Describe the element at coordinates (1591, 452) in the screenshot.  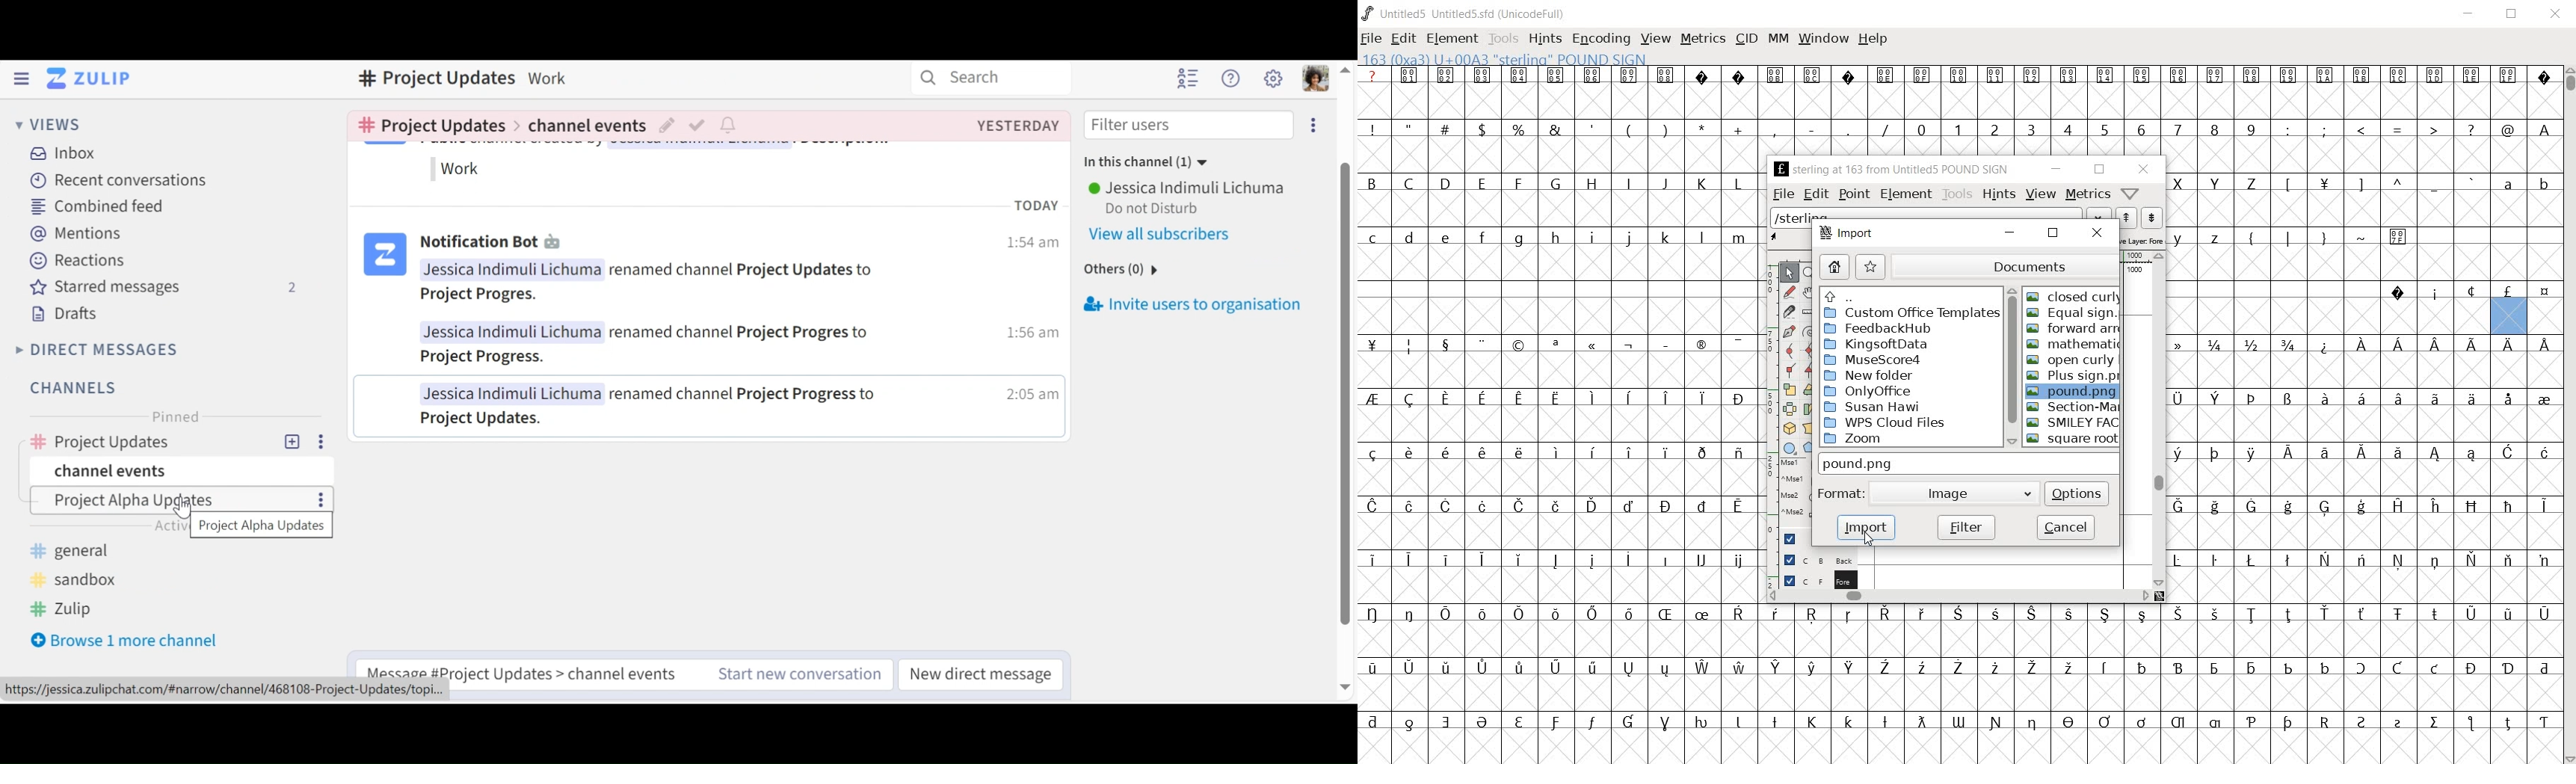
I see `` at that location.